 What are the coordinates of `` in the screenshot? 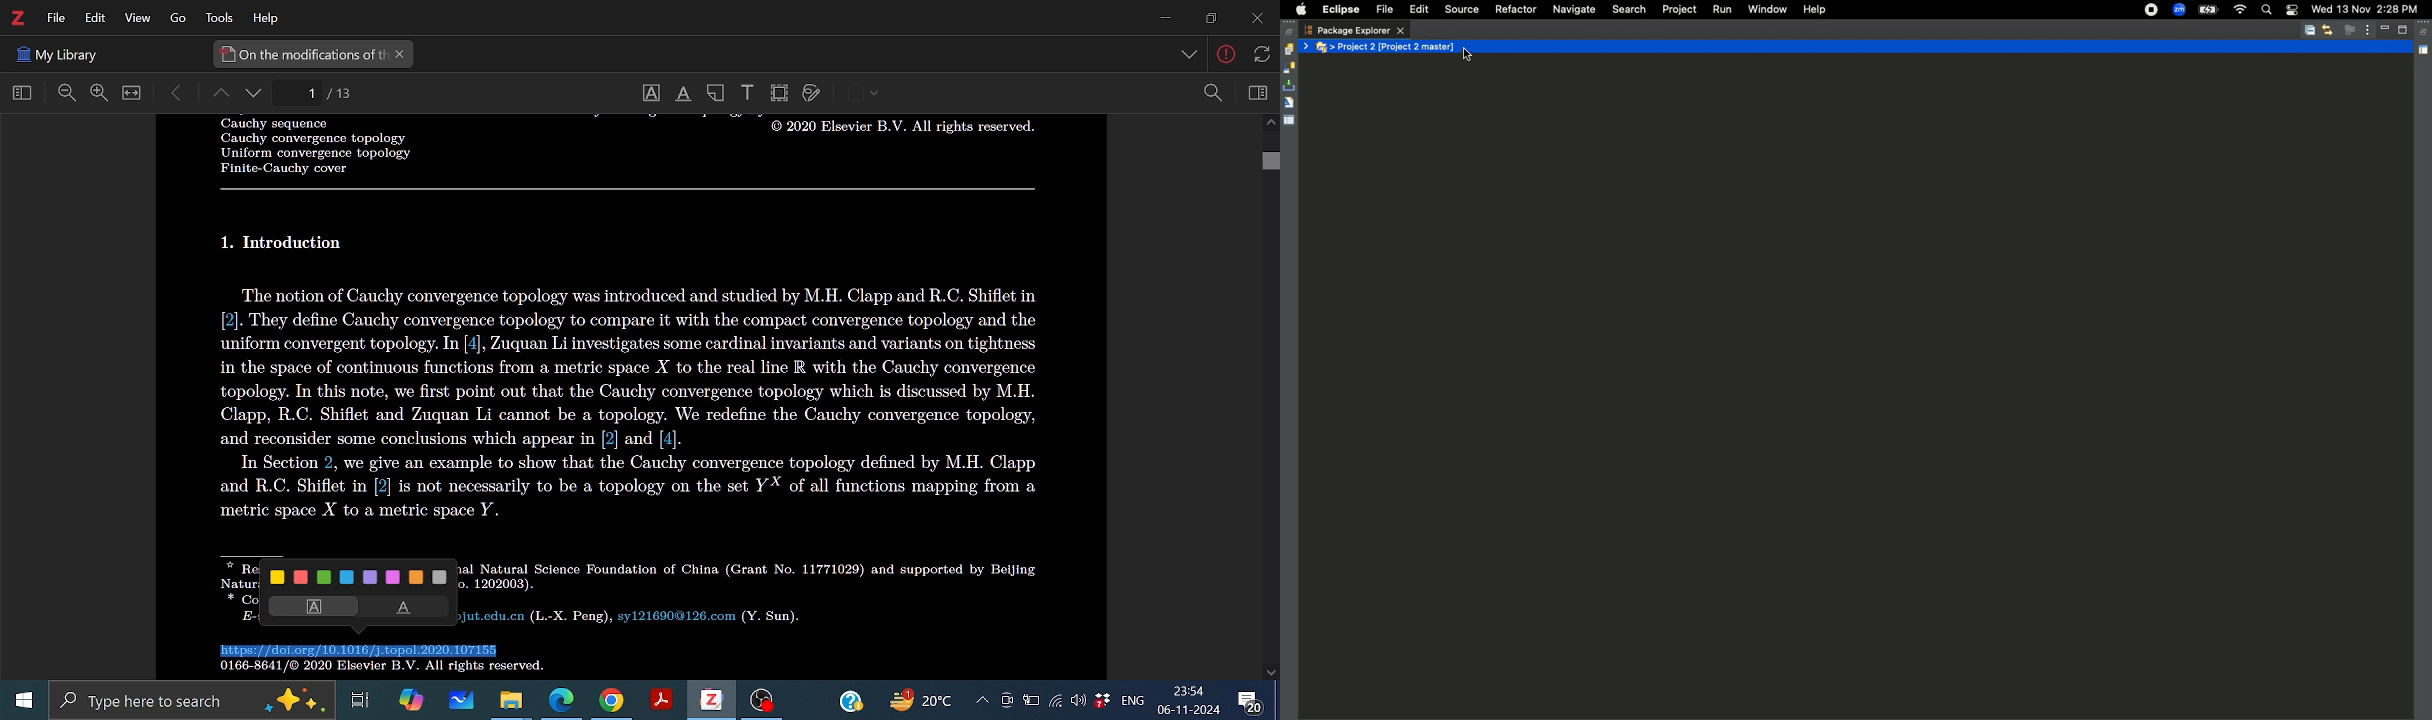 It's located at (374, 669).